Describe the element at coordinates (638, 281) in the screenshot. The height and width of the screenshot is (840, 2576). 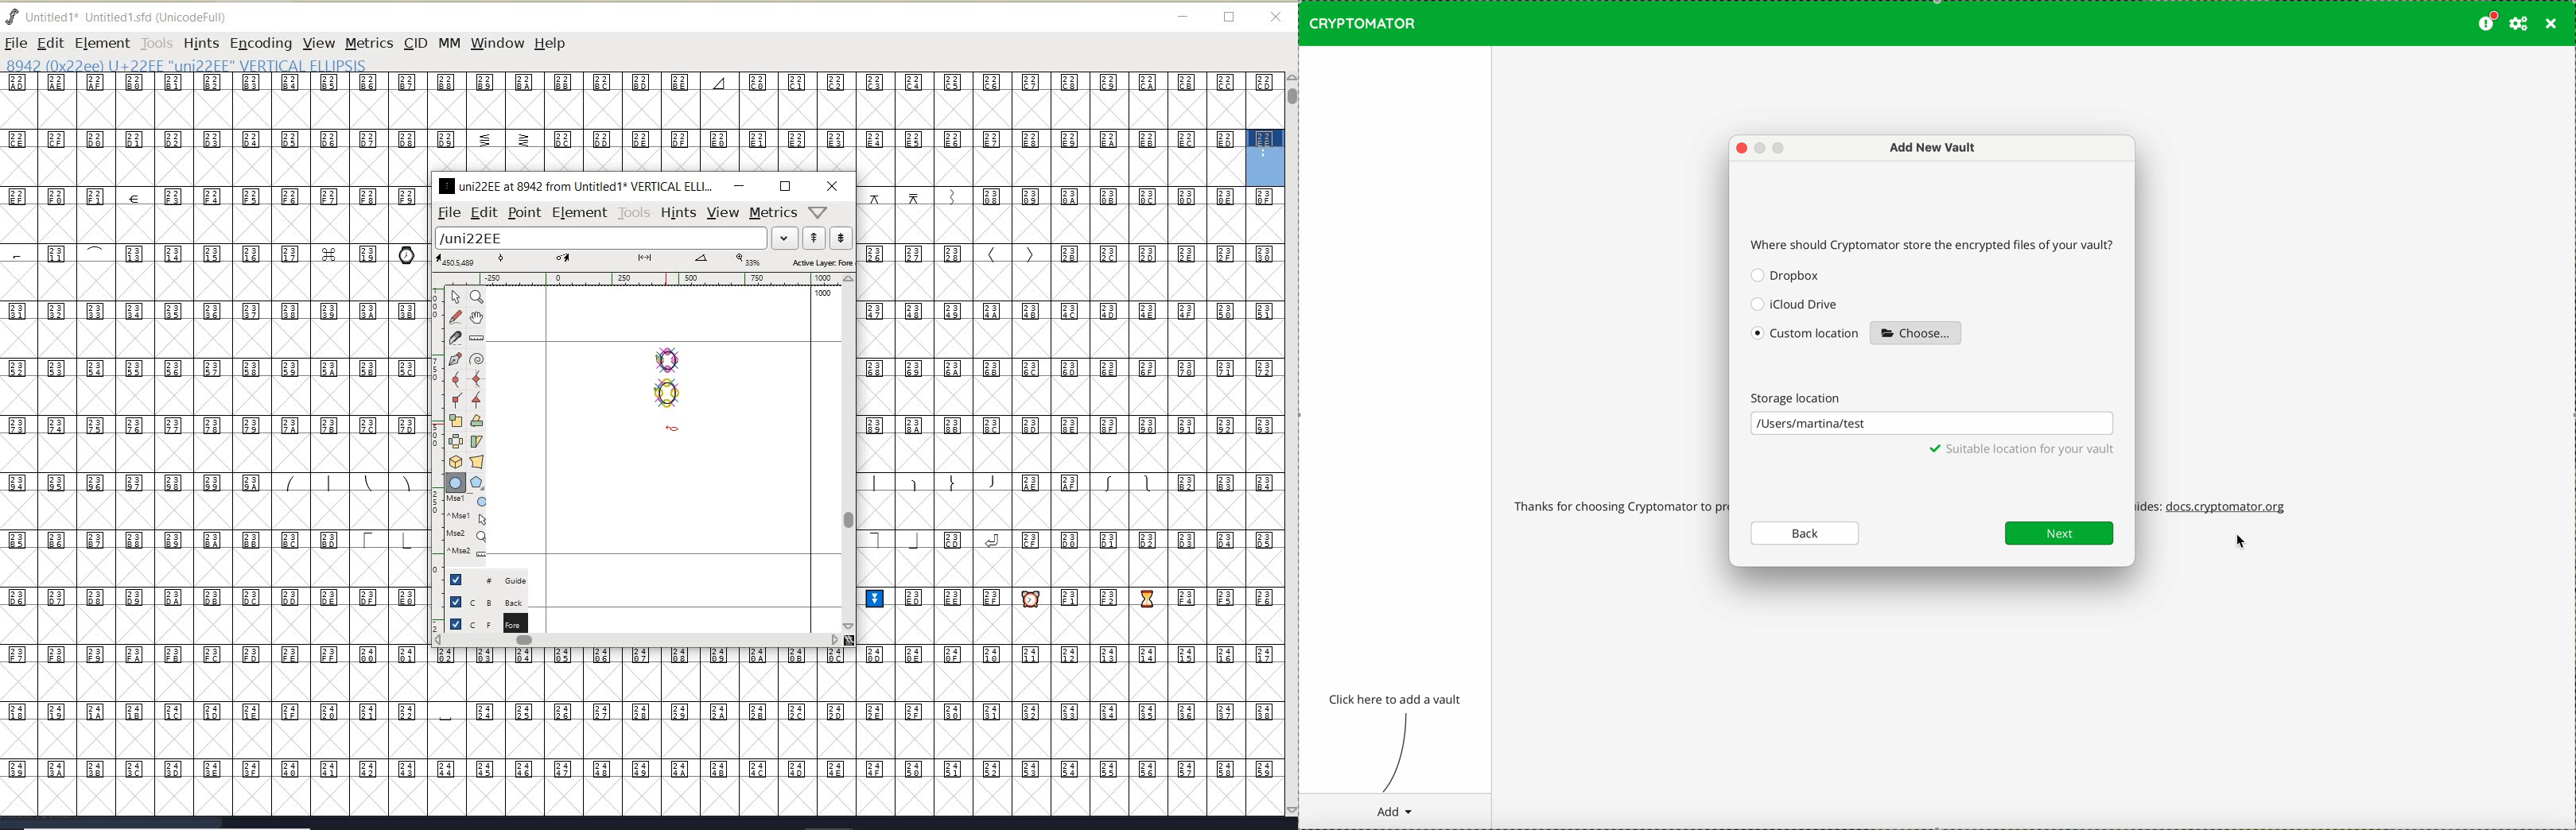
I see `ruler` at that location.